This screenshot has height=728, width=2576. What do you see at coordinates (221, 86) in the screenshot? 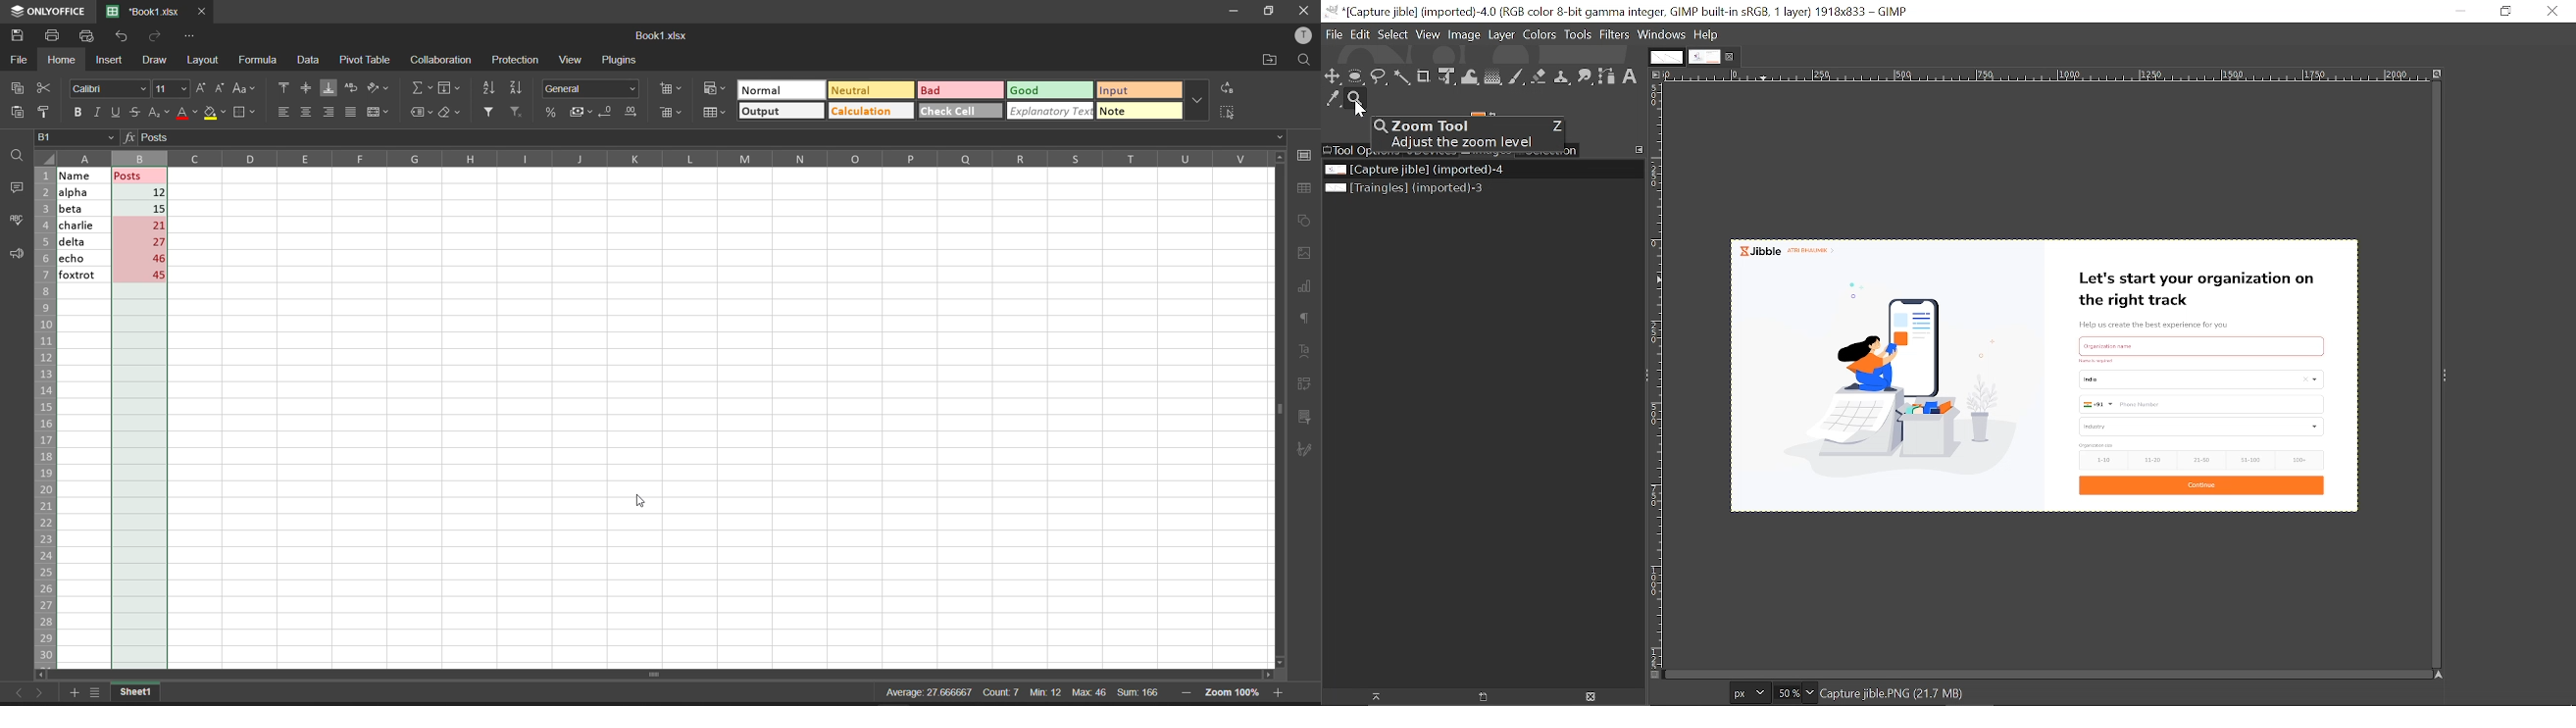
I see `decrement font size` at bounding box center [221, 86].